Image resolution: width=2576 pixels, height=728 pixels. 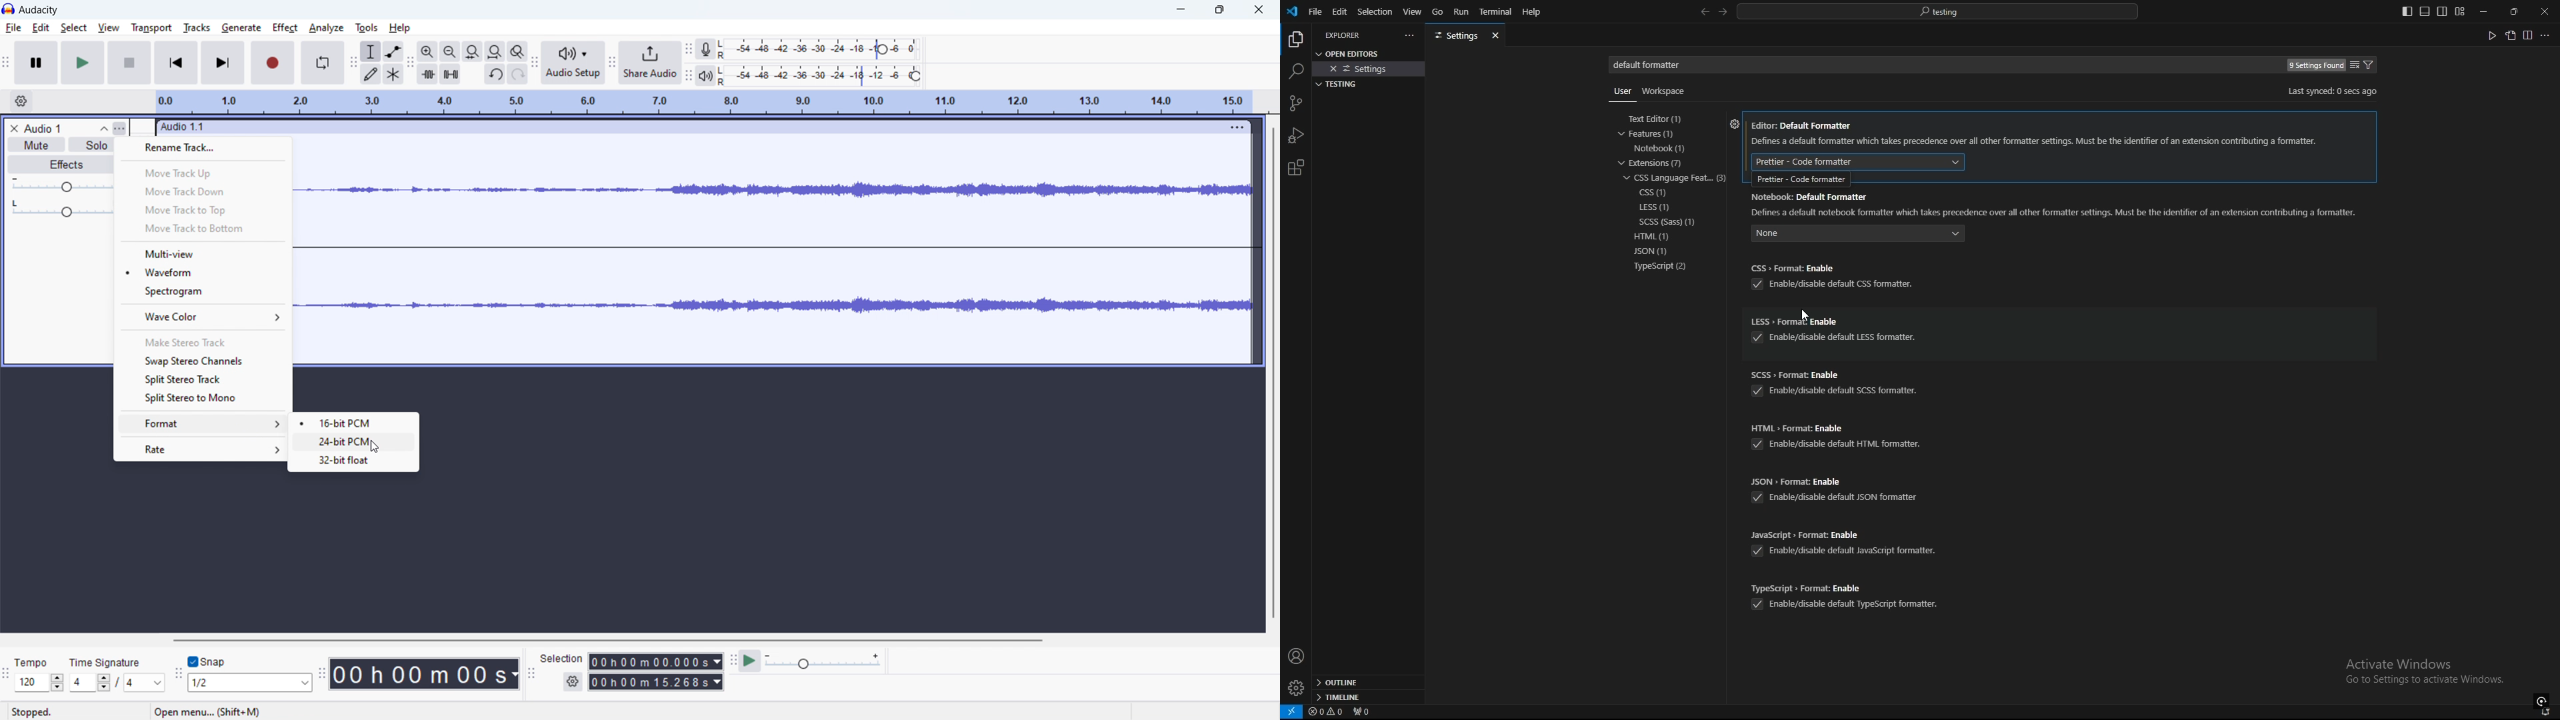 What do you see at coordinates (201, 342) in the screenshot?
I see `make stereo track` at bounding box center [201, 342].